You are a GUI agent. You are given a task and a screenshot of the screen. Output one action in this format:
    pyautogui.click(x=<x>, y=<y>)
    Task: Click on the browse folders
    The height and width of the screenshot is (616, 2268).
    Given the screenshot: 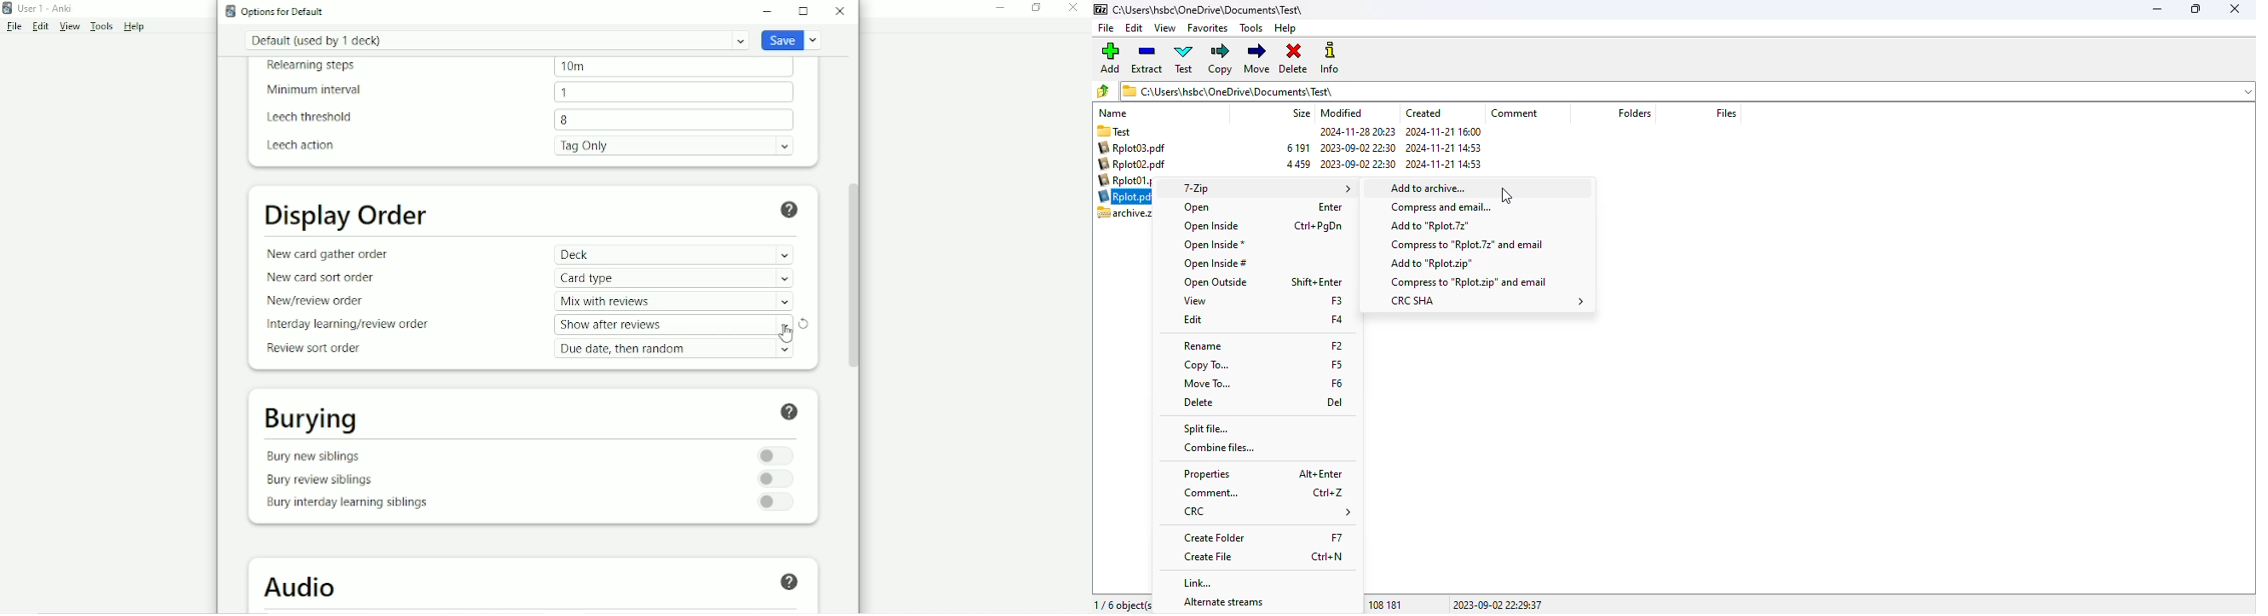 What is the action you would take?
    pyautogui.click(x=1103, y=90)
    